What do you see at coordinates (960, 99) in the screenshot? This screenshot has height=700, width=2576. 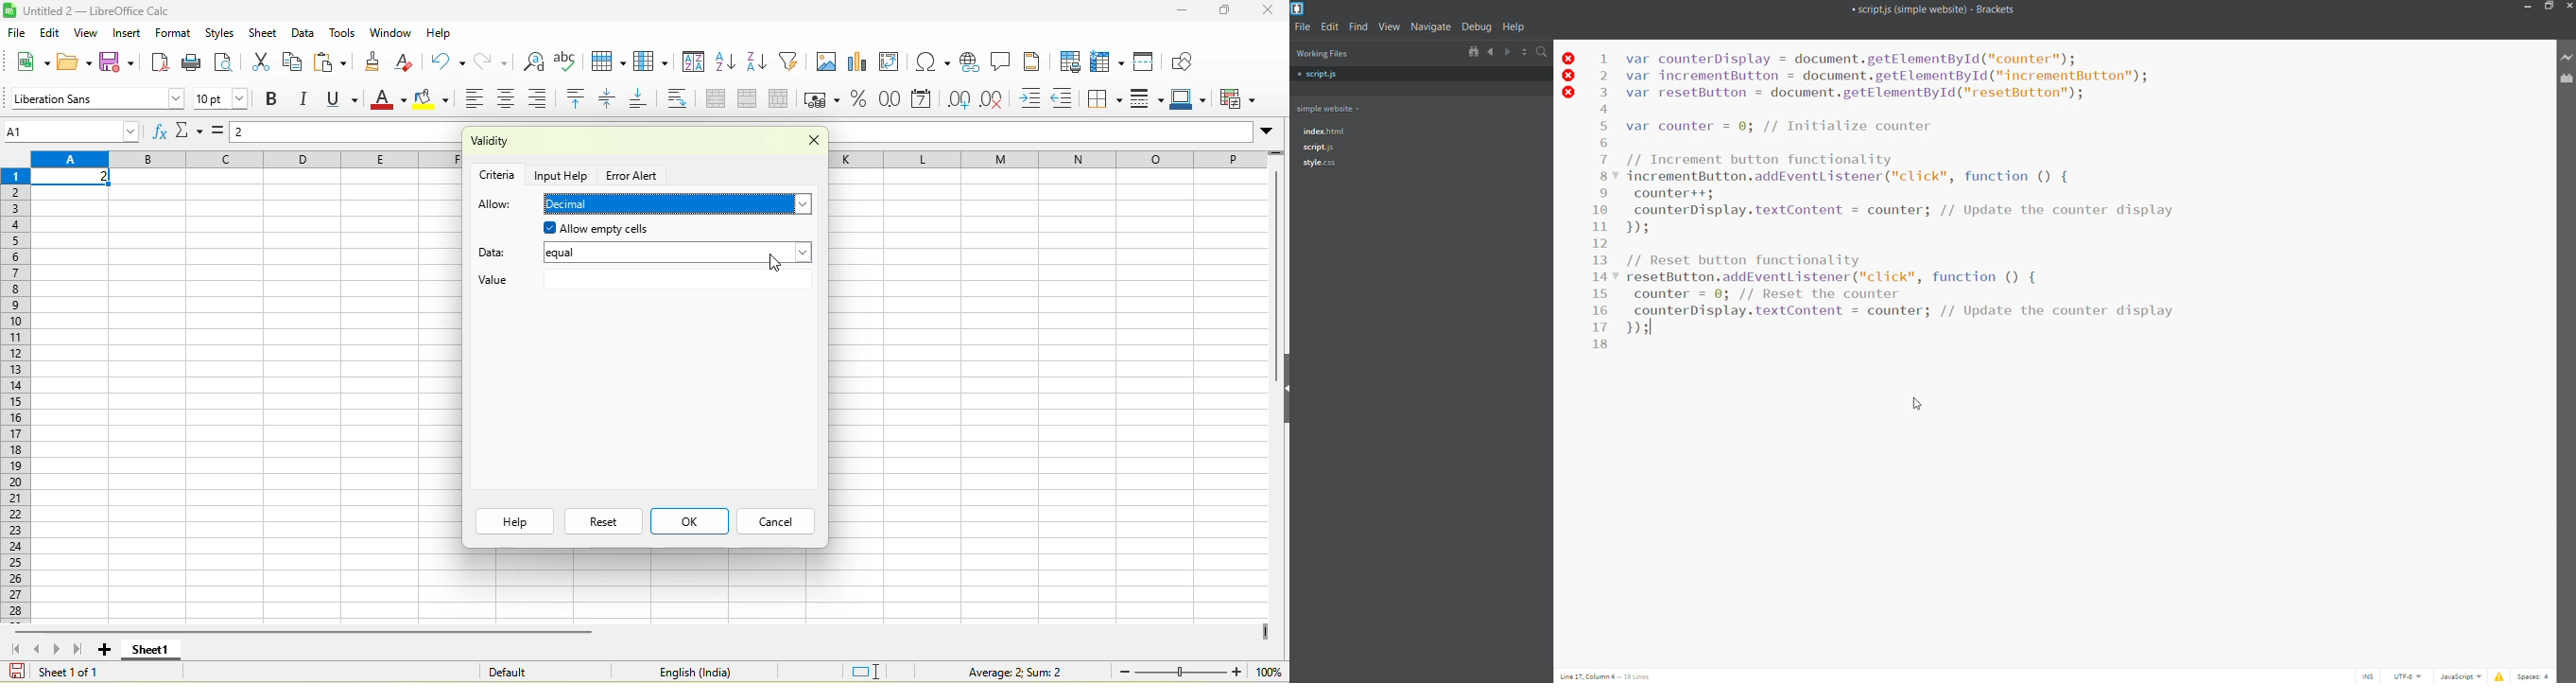 I see `add decimal` at bounding box center [960, 99].